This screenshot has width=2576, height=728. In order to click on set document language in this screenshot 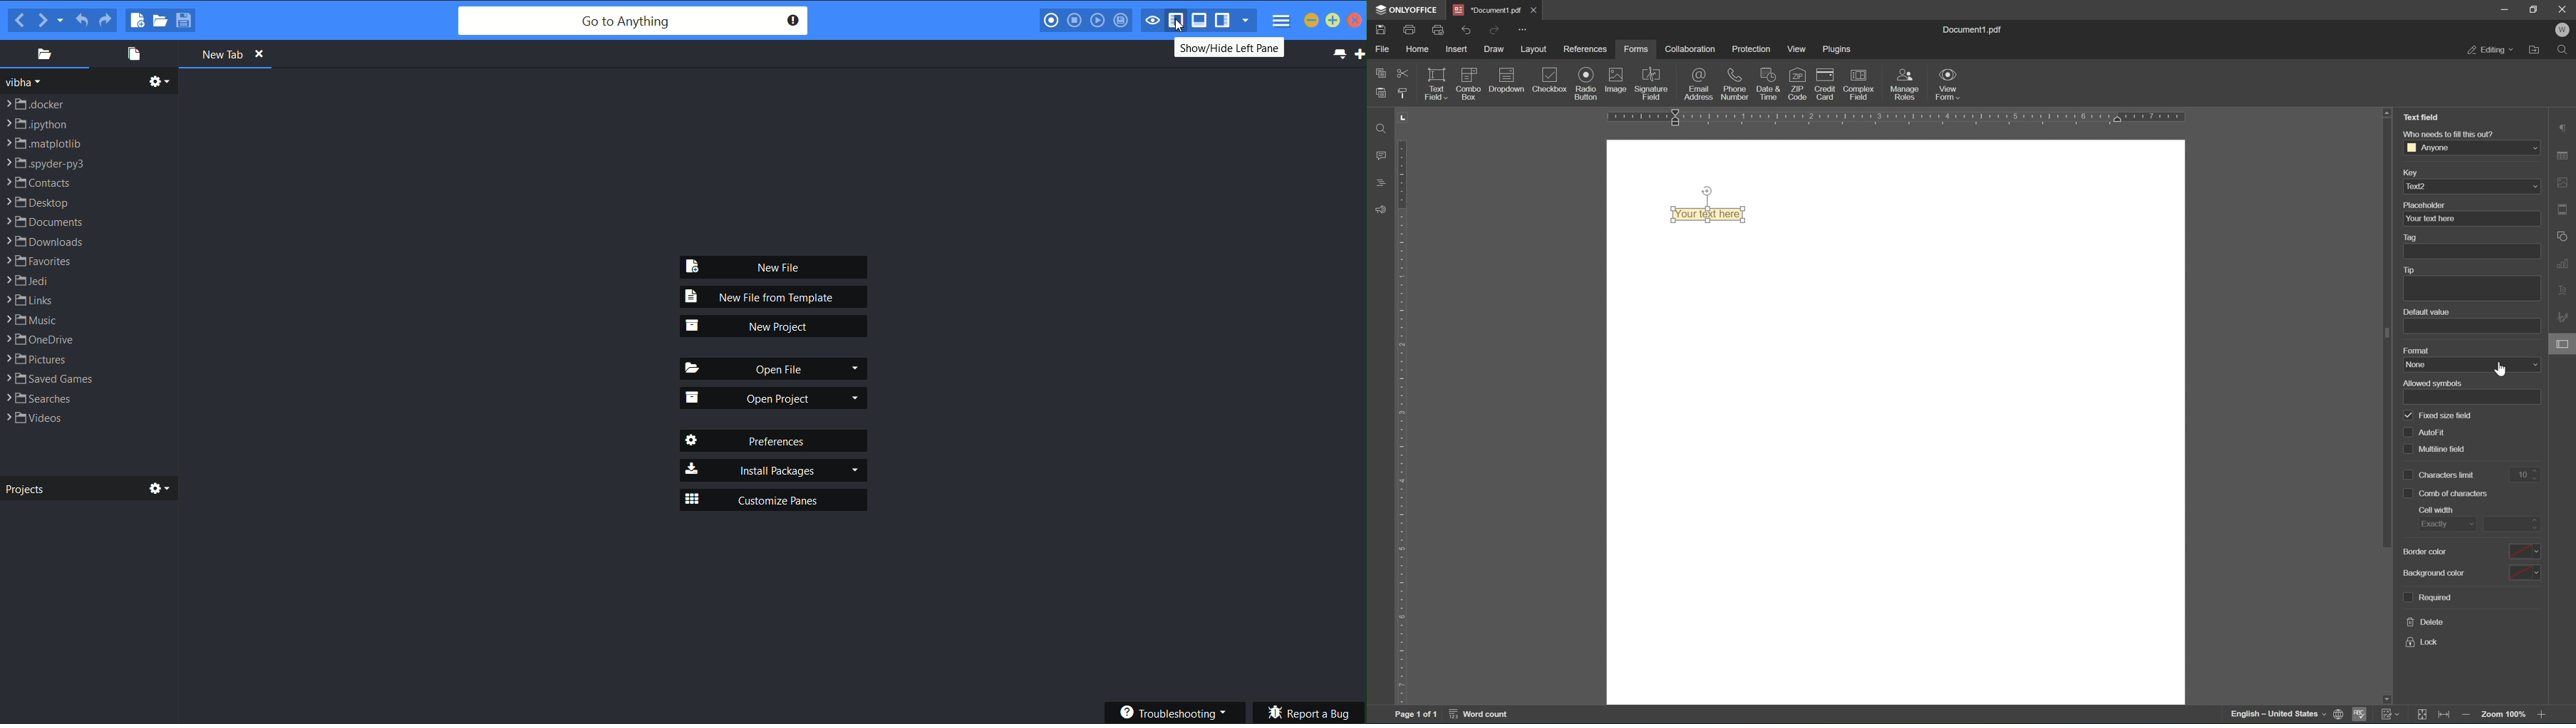, I will do `click(2286, 715)`.